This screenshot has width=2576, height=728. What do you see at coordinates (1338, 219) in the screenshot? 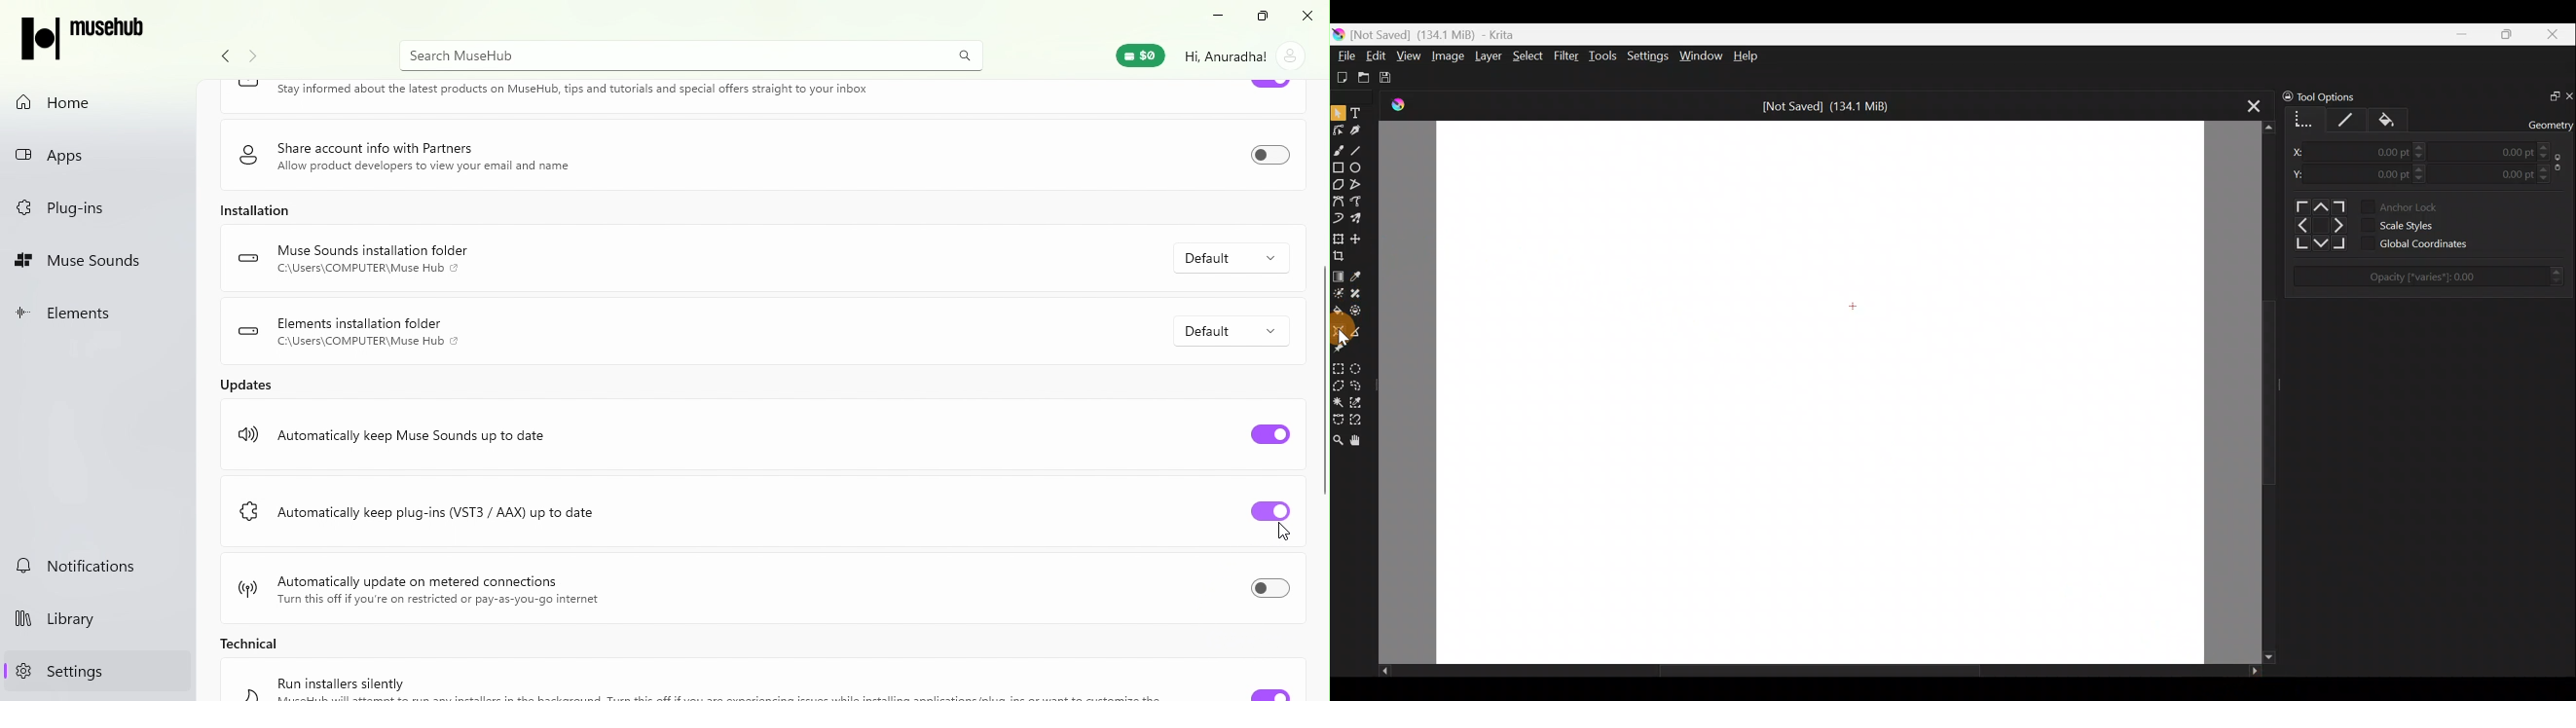
I see `Dynamic brush tool` at bounding box center [1338, 219].